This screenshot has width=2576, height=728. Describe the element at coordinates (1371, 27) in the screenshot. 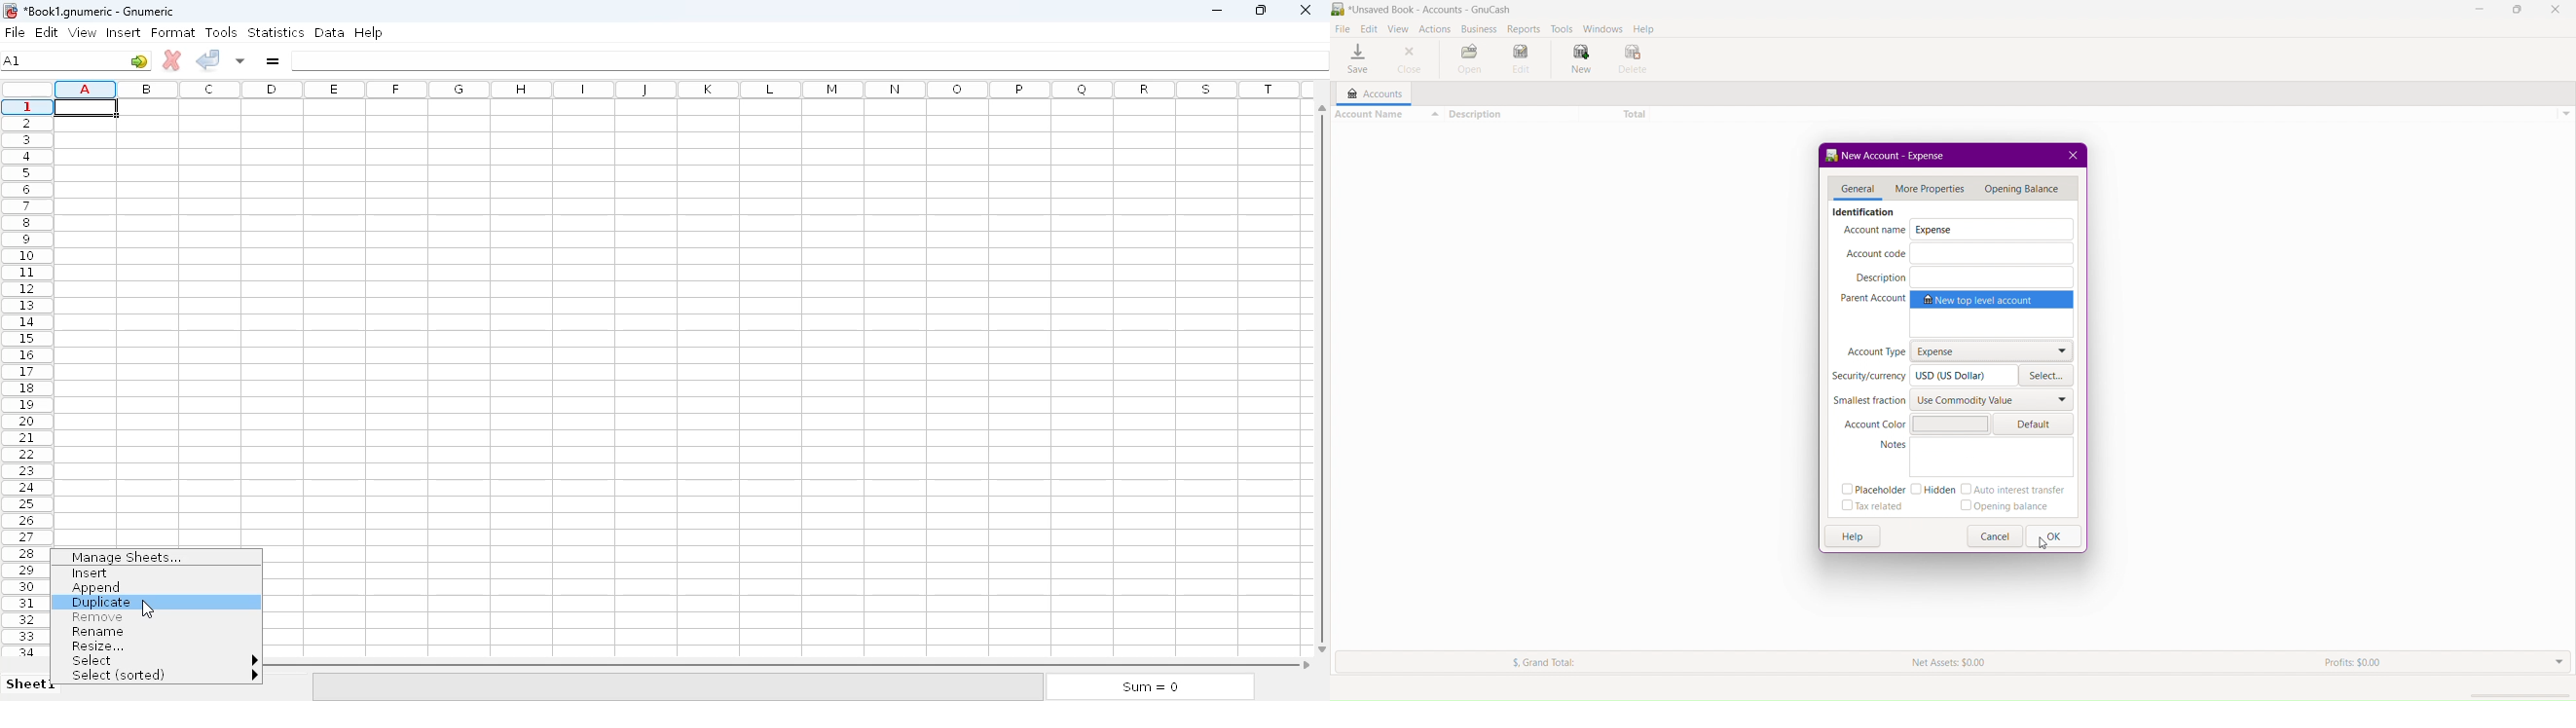

I see `Edit` at that location.